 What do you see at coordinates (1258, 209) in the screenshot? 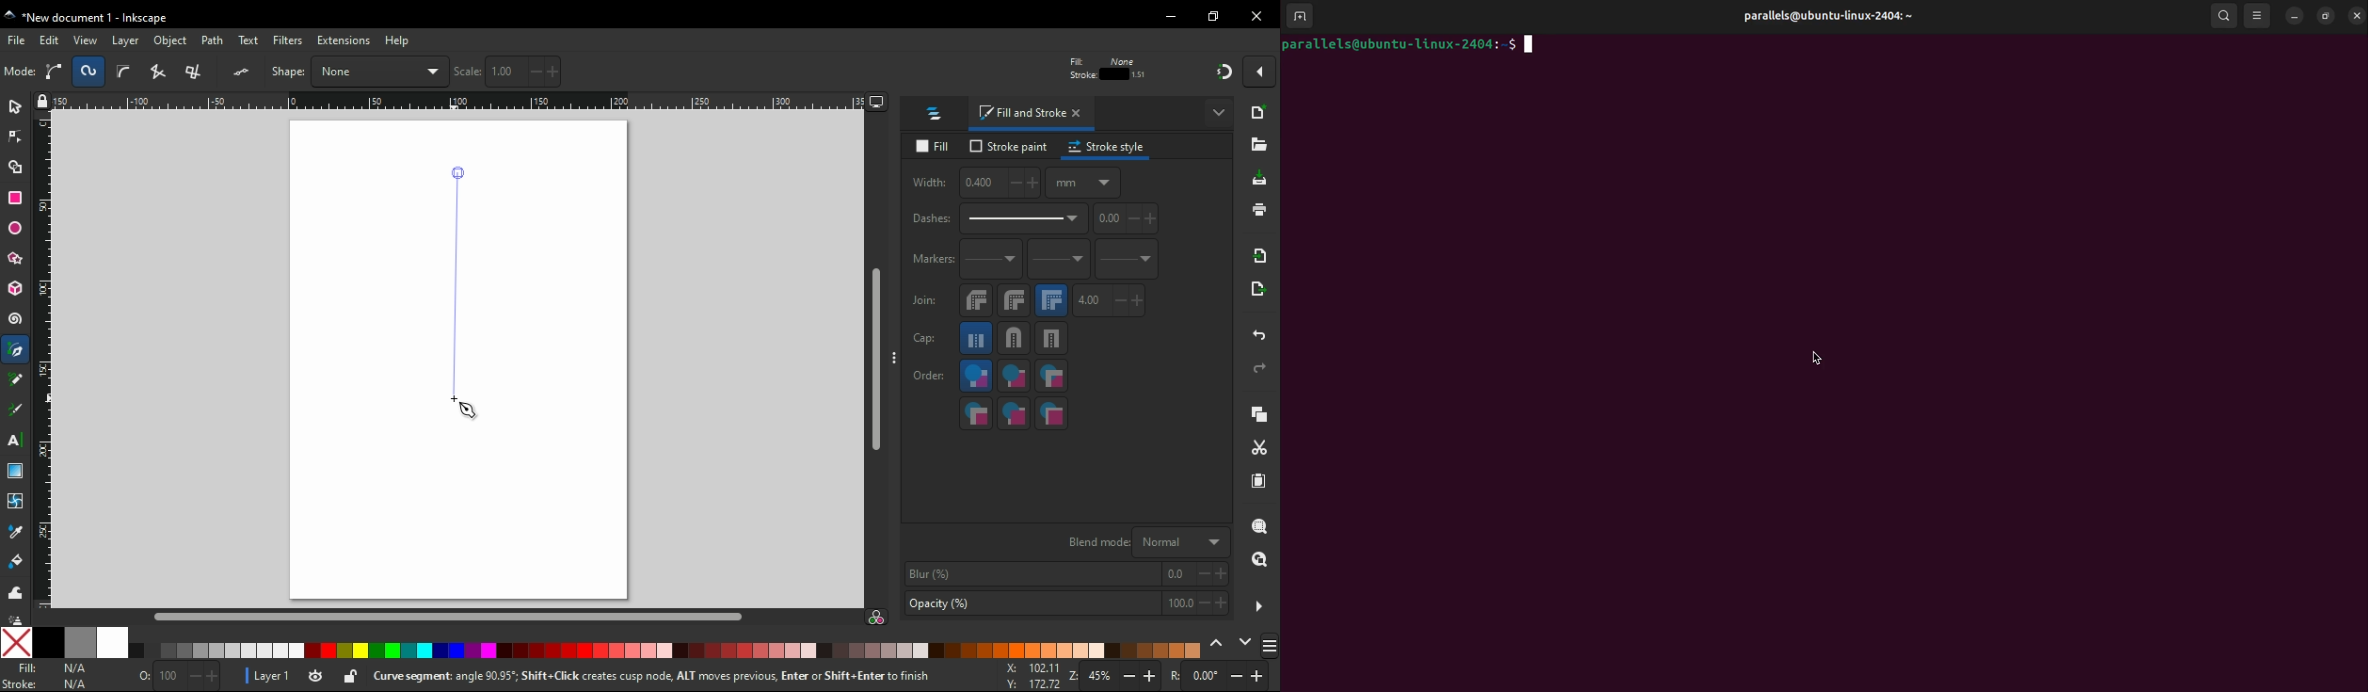
I see `print` at bounding box center [1258, 209].